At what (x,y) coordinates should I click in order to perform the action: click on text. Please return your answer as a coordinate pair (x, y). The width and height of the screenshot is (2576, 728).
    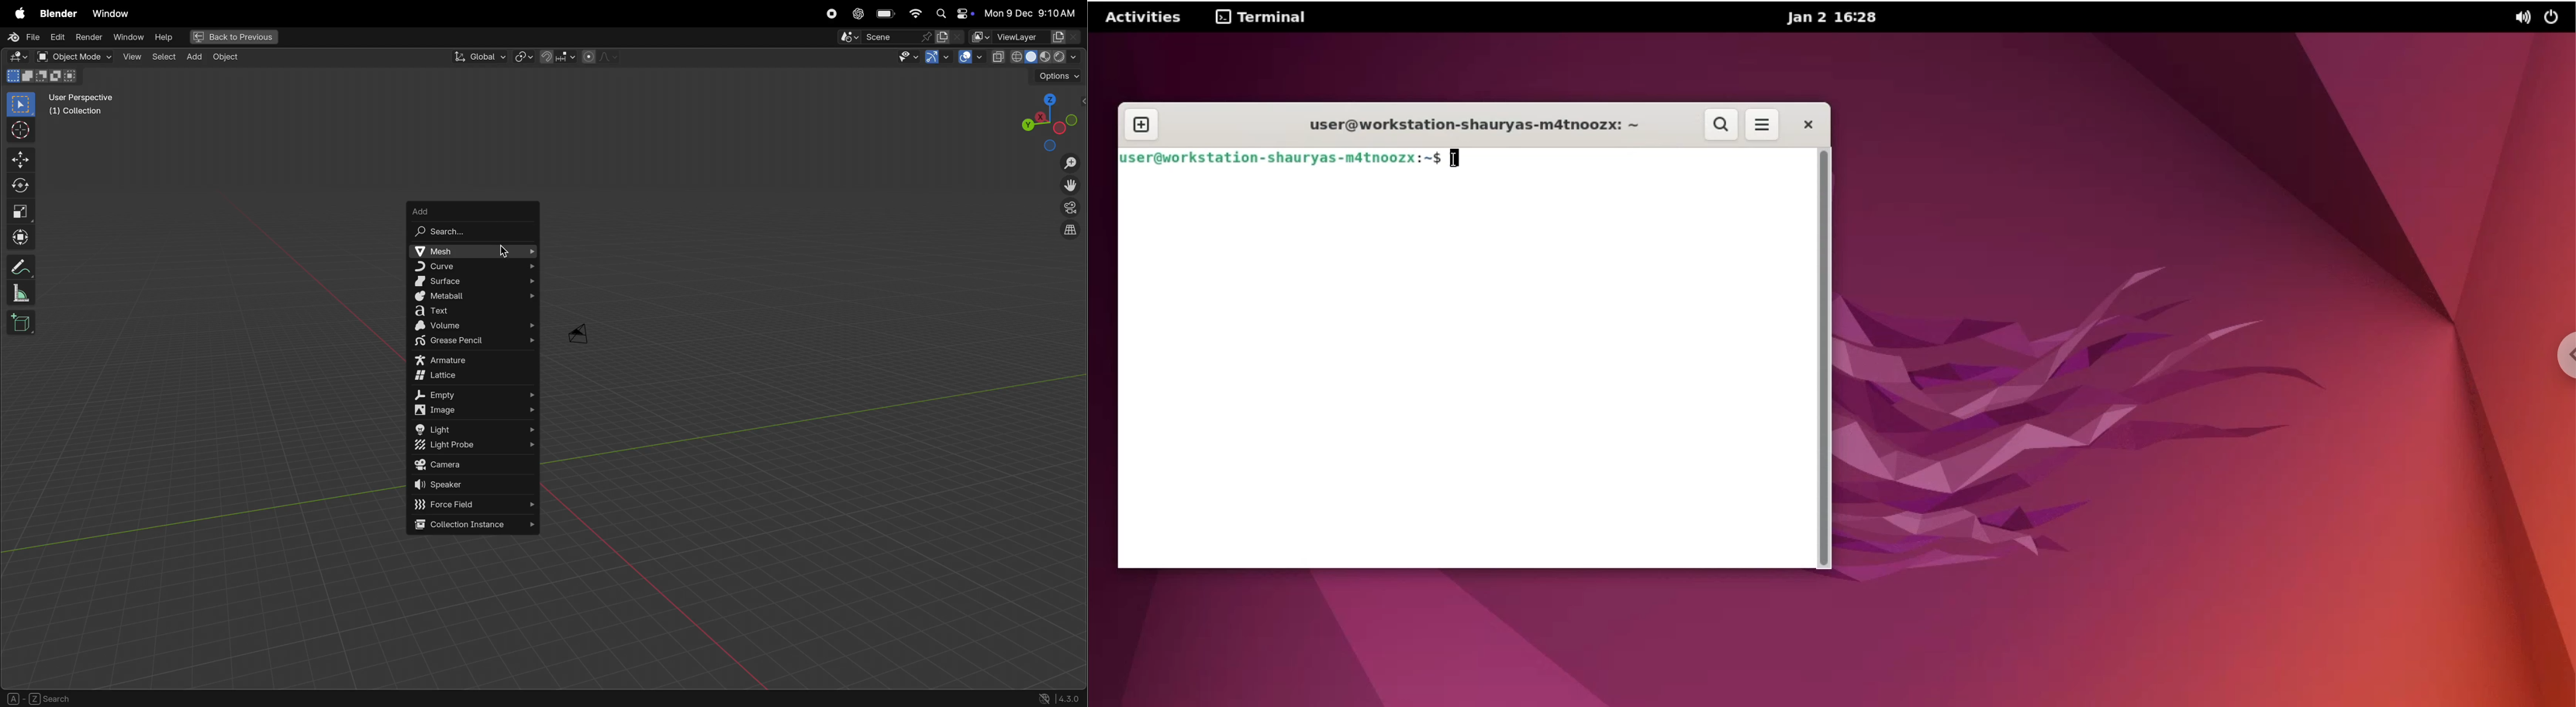
    Looking at the image, I should click on (475, 312).